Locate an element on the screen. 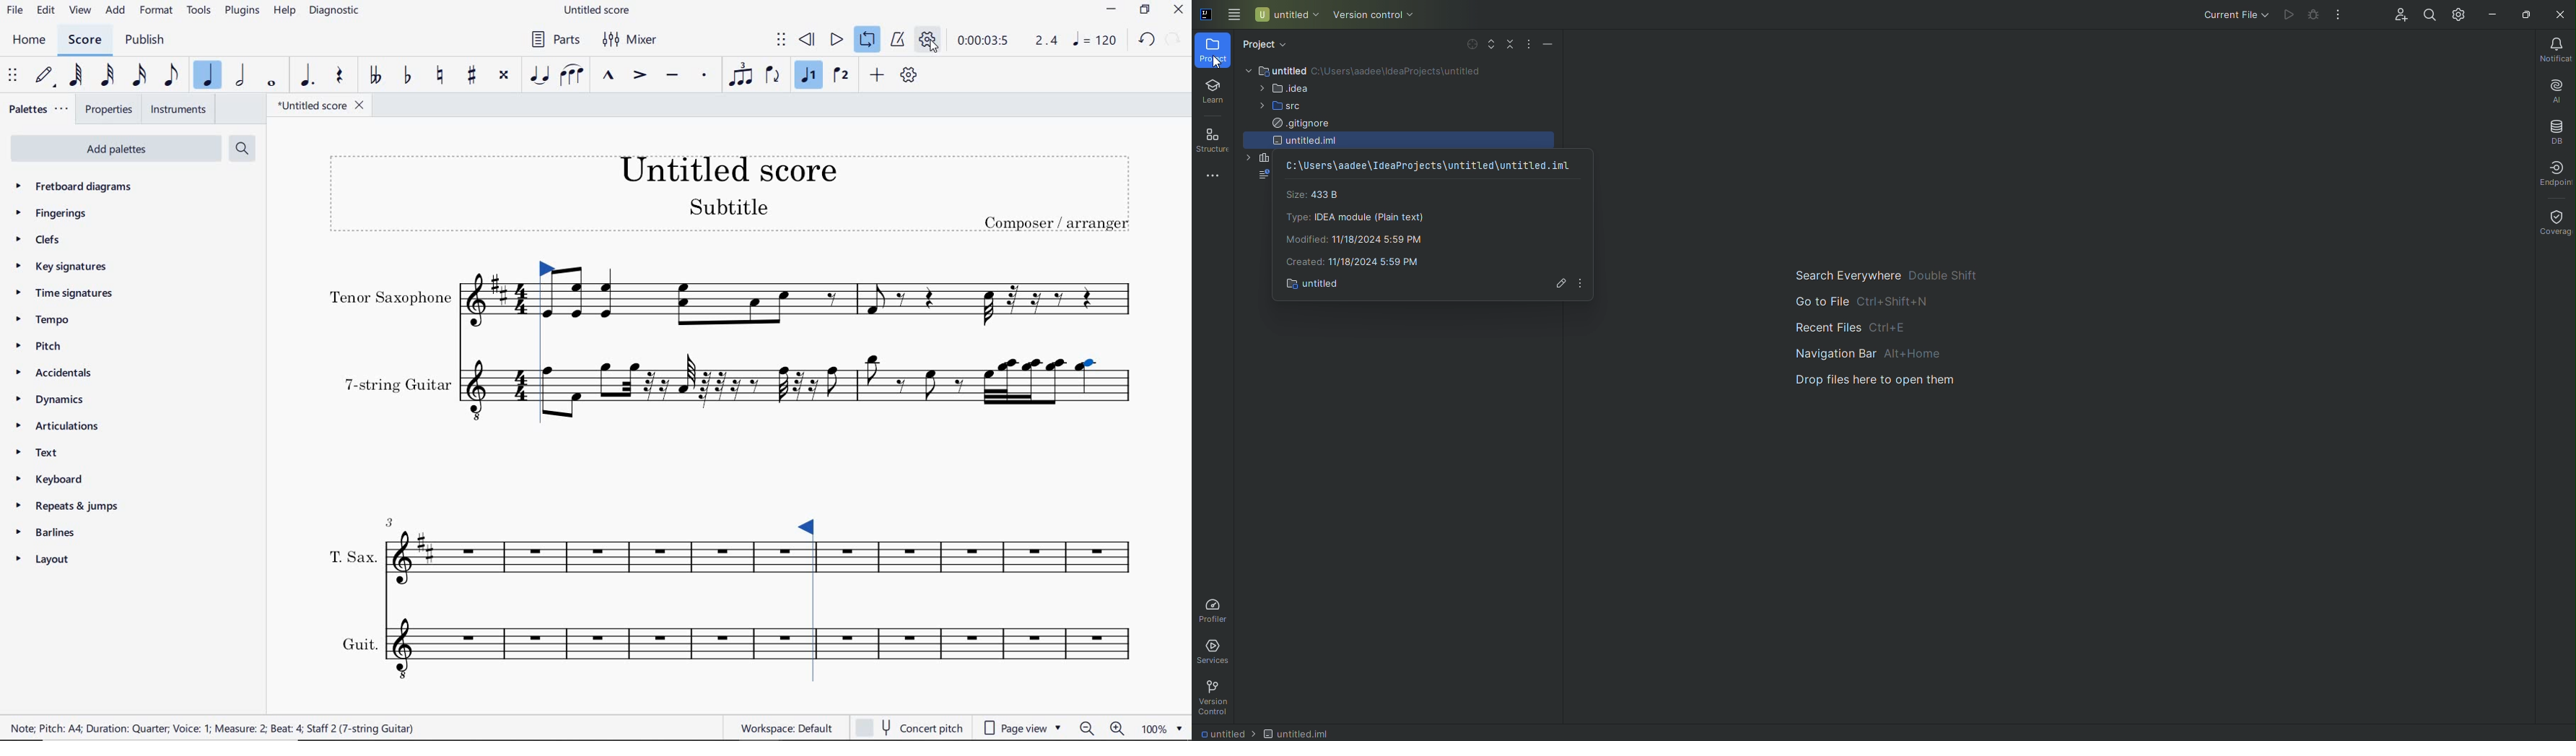 This screenshot has height=756, width=2576. FILE is located at coordinates (16, 12).